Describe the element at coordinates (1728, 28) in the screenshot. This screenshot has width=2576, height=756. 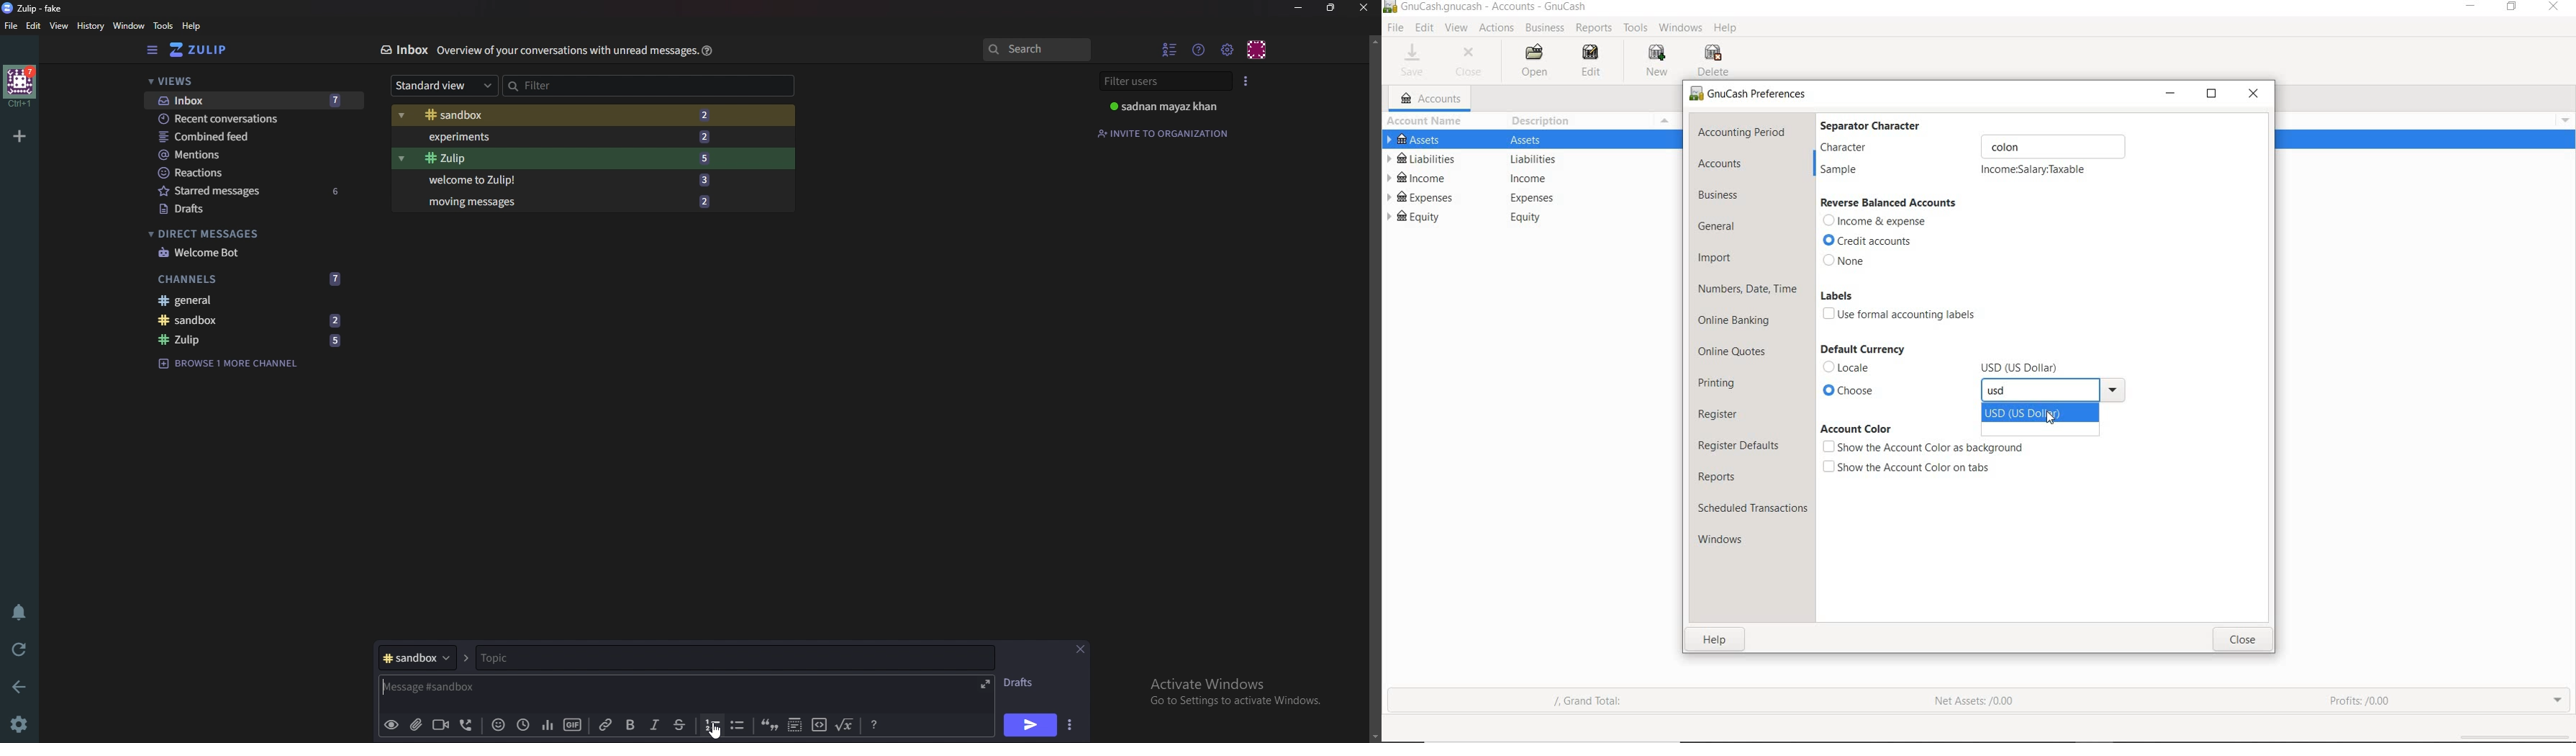
I see `HELP` at that location.